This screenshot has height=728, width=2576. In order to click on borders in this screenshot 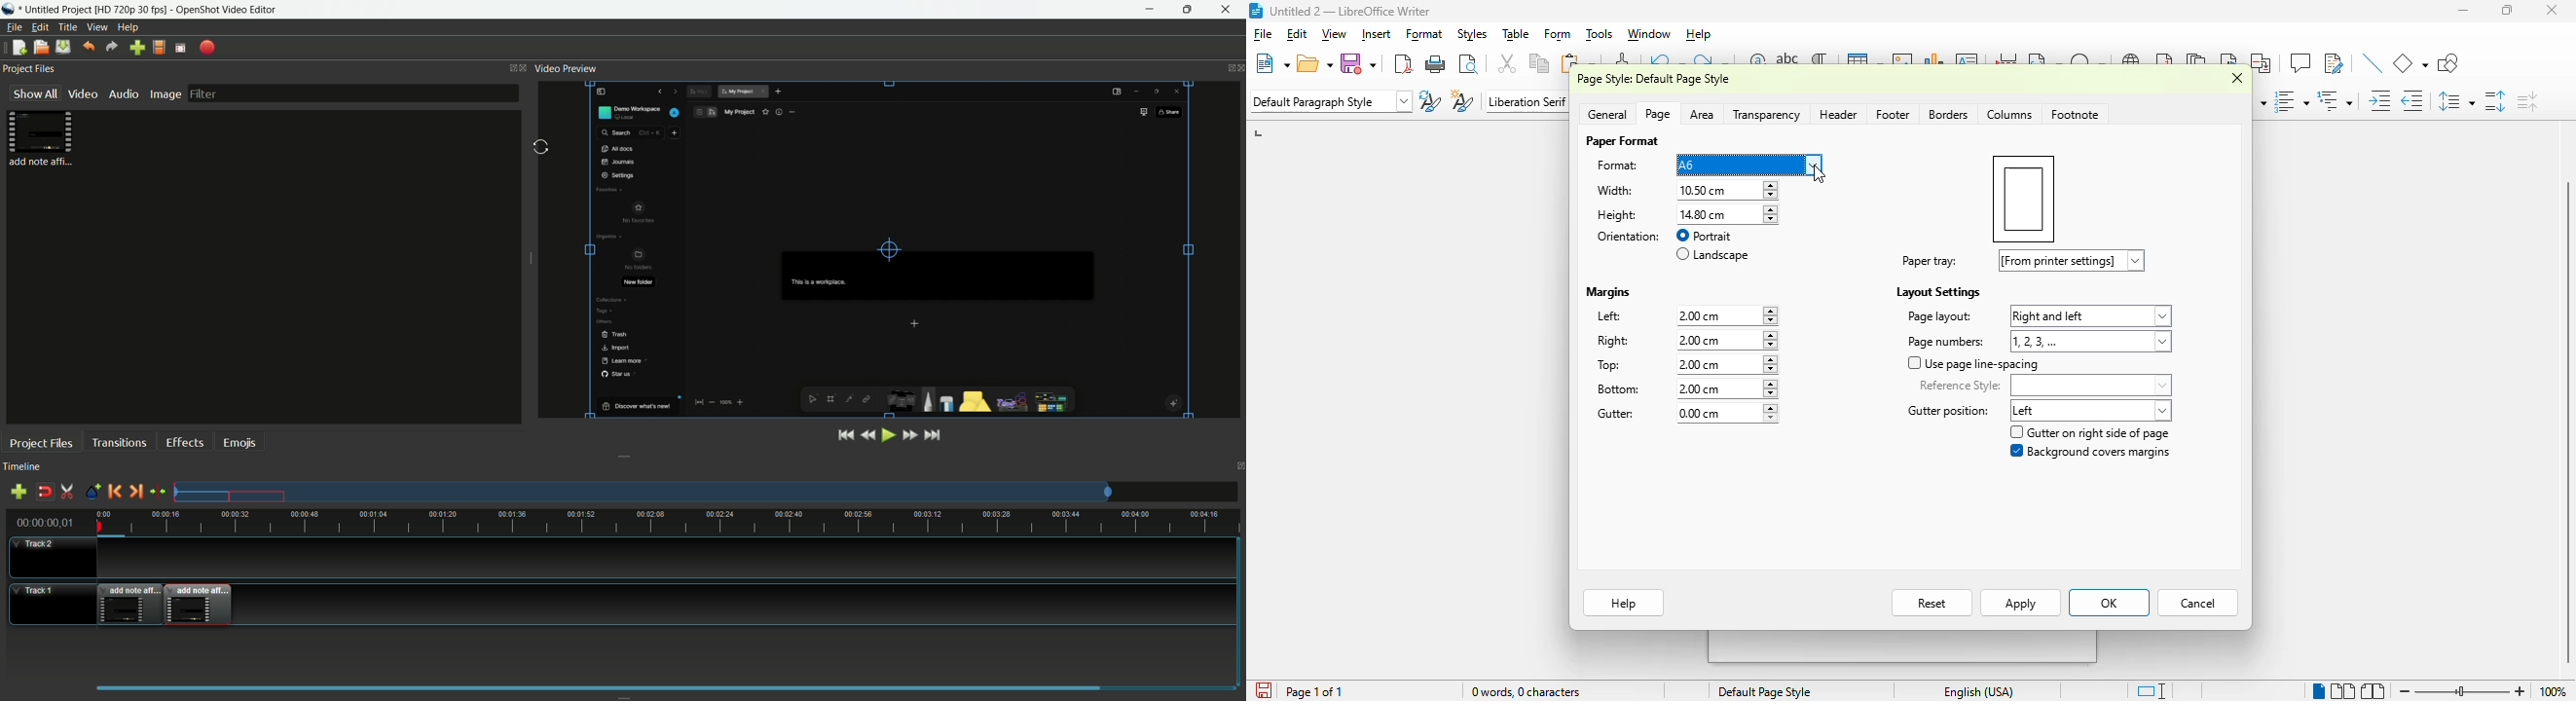, I will do `click(1947, 114)`.